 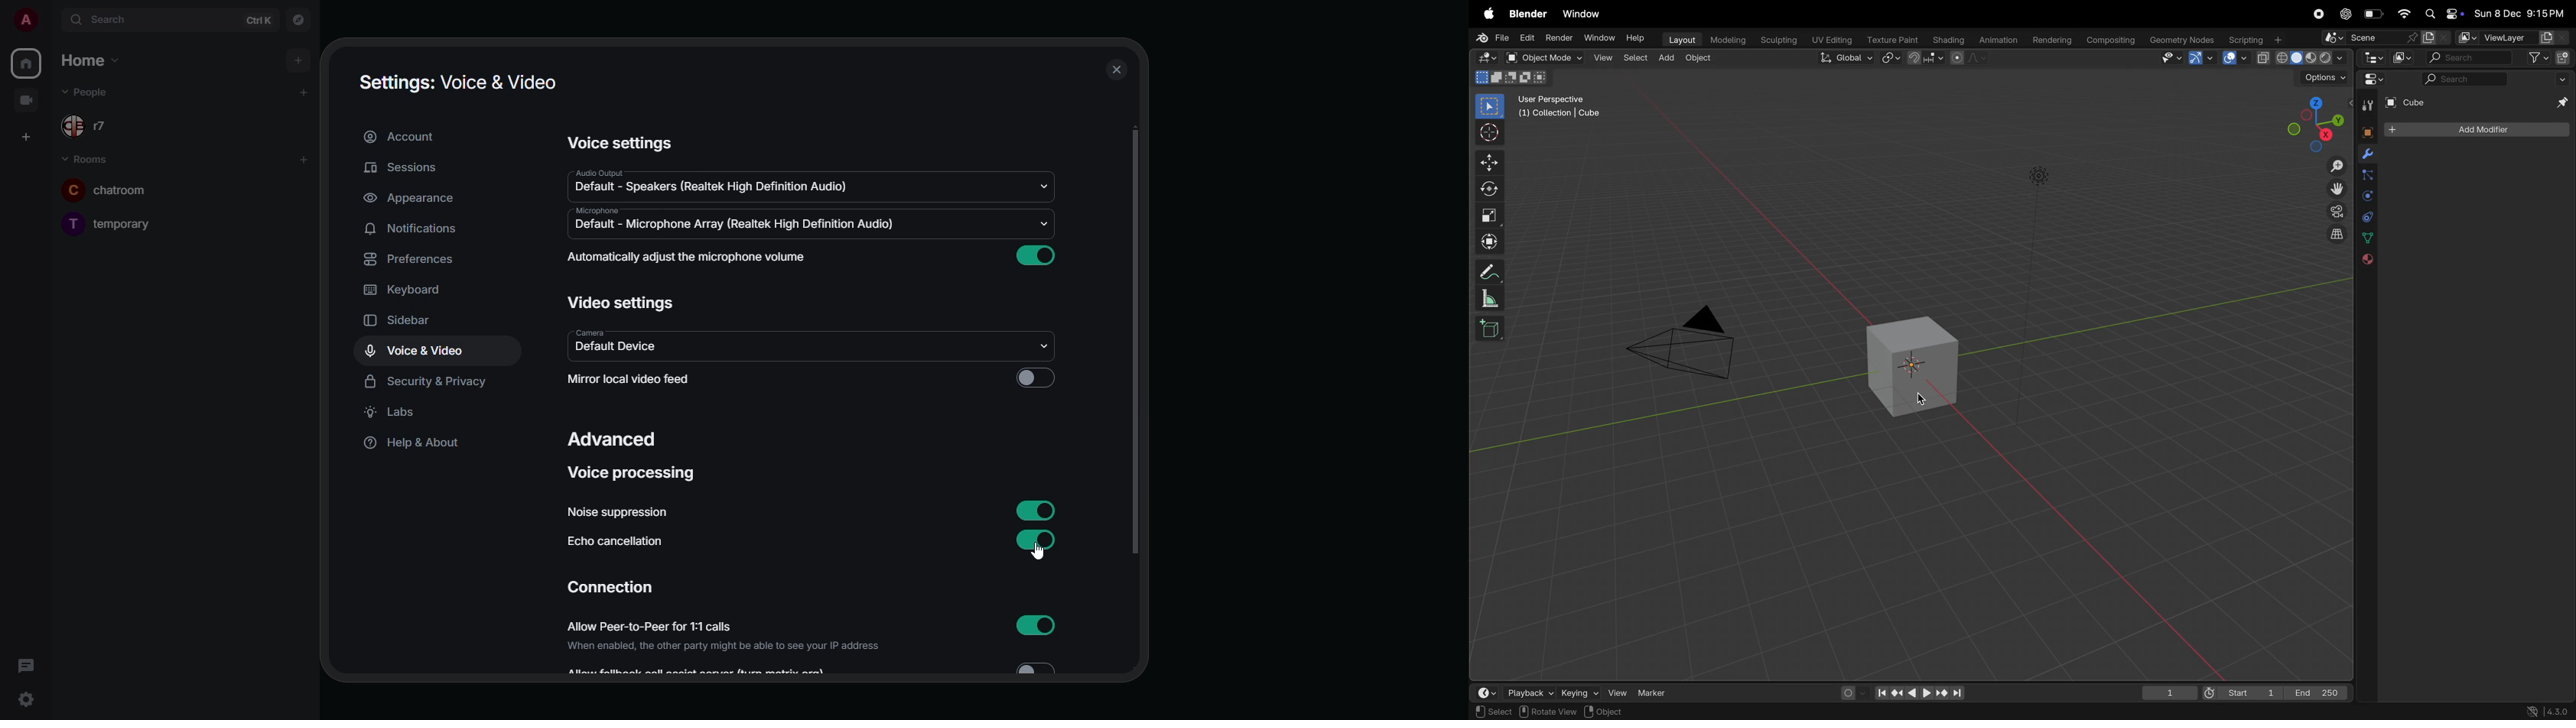 What do you see at coordinates (2468, 59) in the screenshot?
I see `search bar` at bounding box center [2468, 59].